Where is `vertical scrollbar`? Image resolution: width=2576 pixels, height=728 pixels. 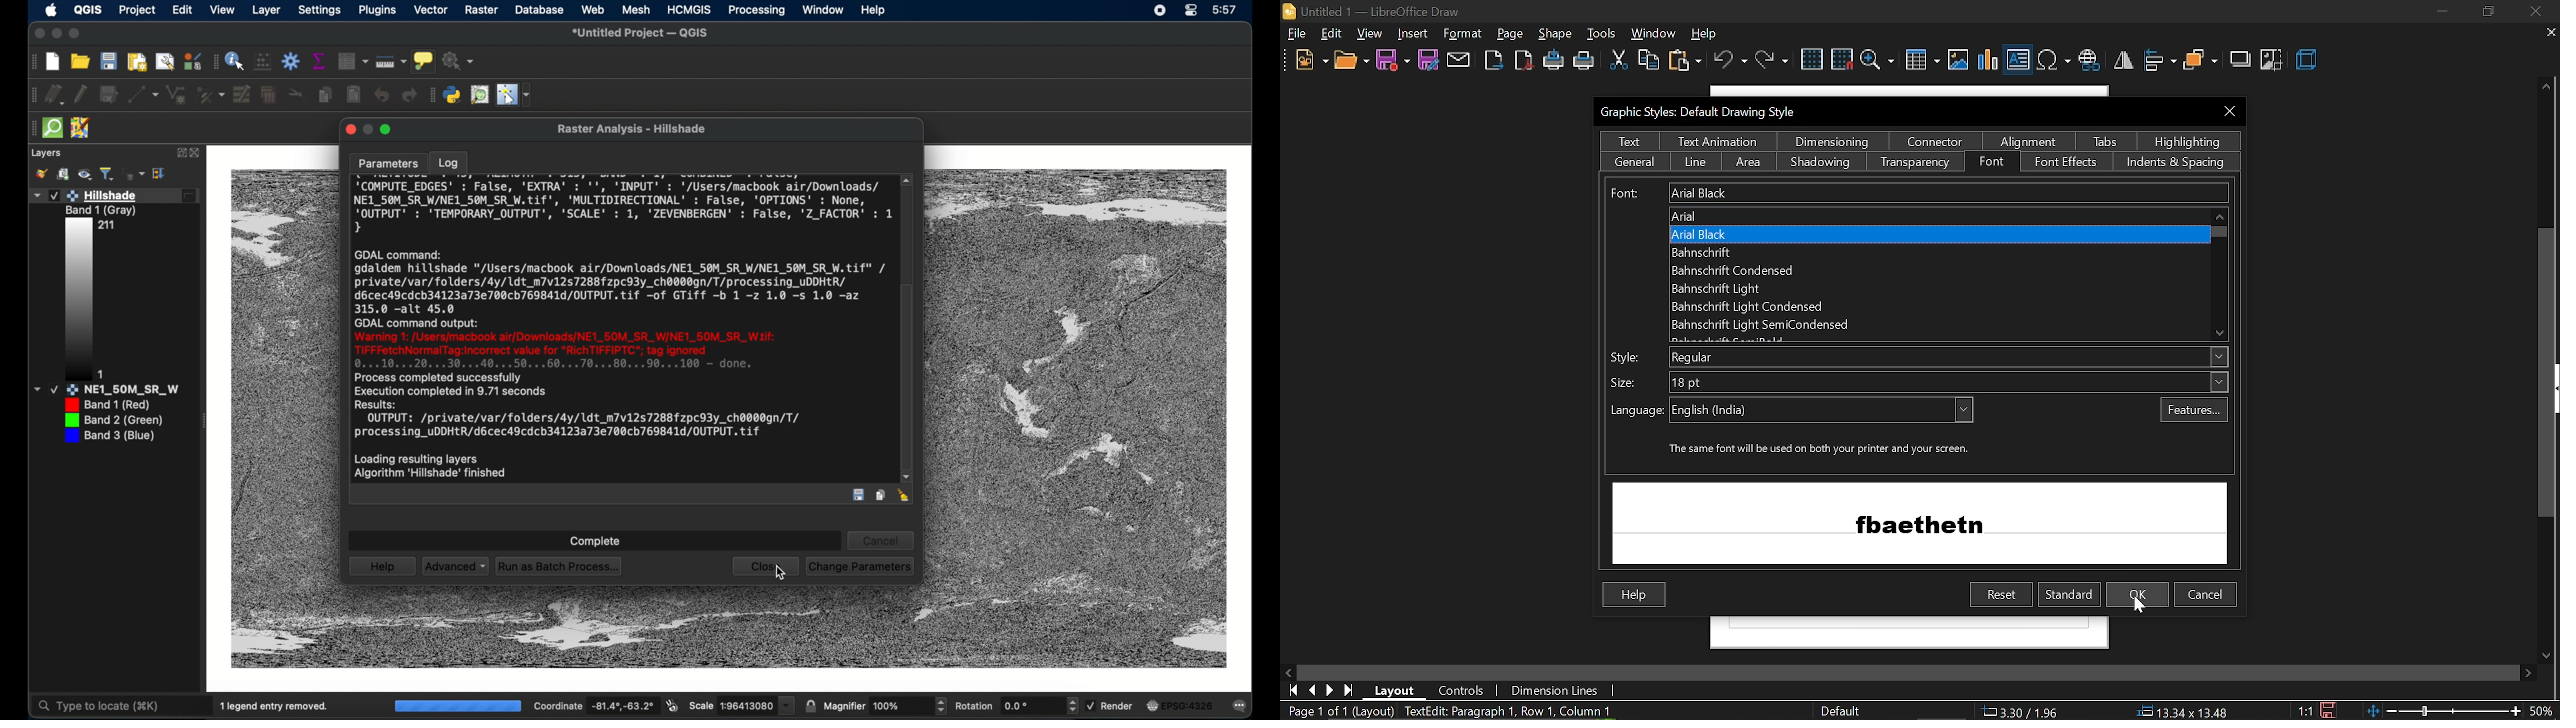
vertical scrollbar is located at coordinates (2547, 375).